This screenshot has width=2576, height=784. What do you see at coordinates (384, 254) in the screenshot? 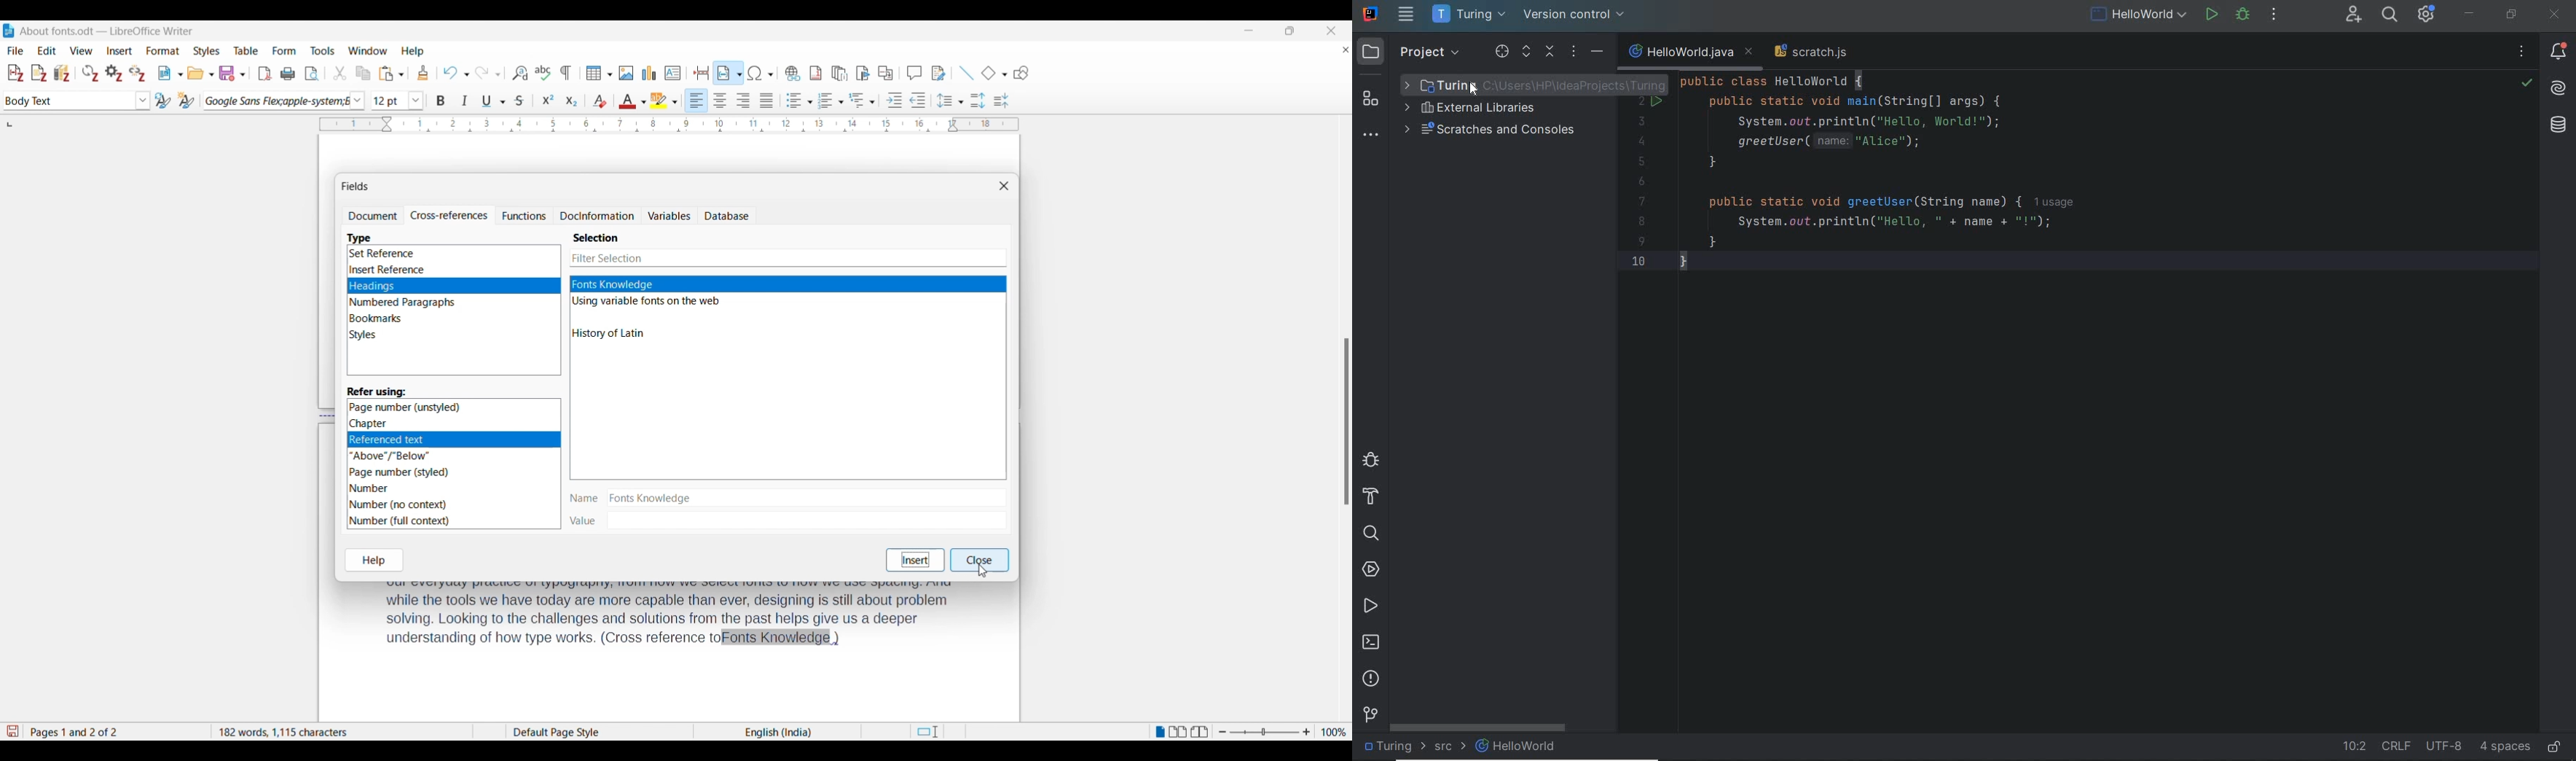
I see `Set Reference` at bounding box center [384, 254].